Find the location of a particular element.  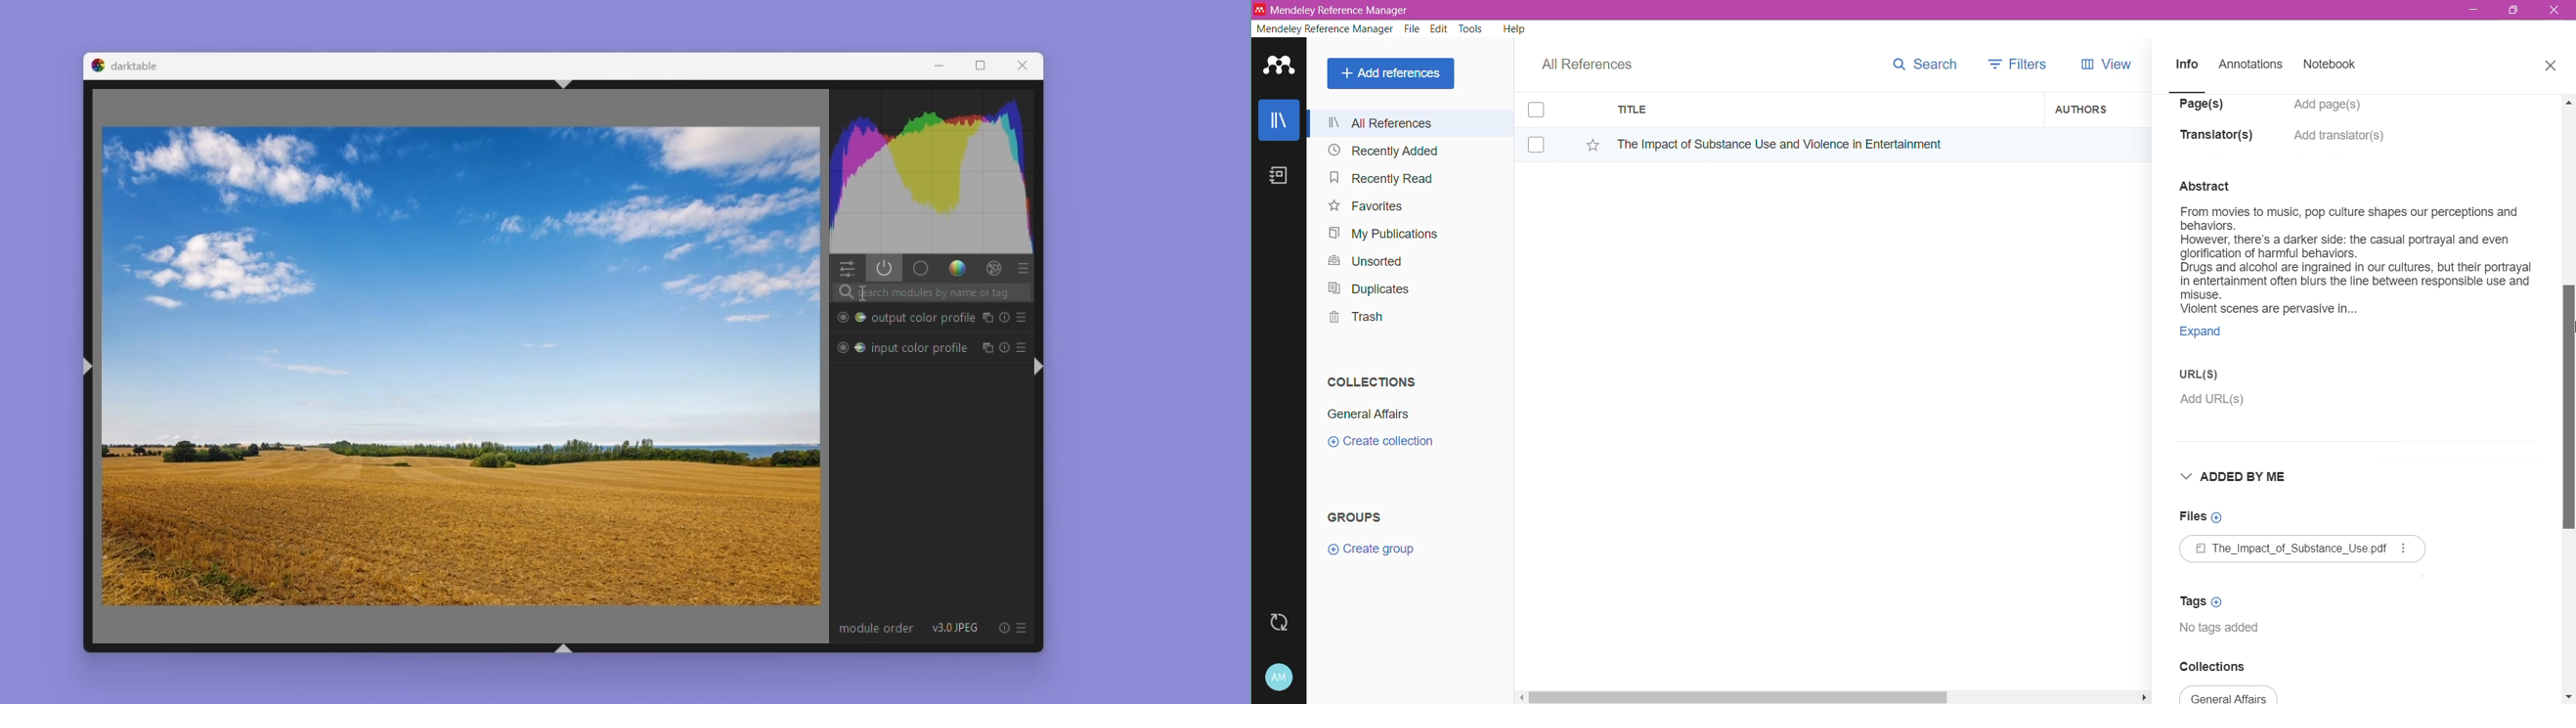

translators is located at coordinates (2217, 135).